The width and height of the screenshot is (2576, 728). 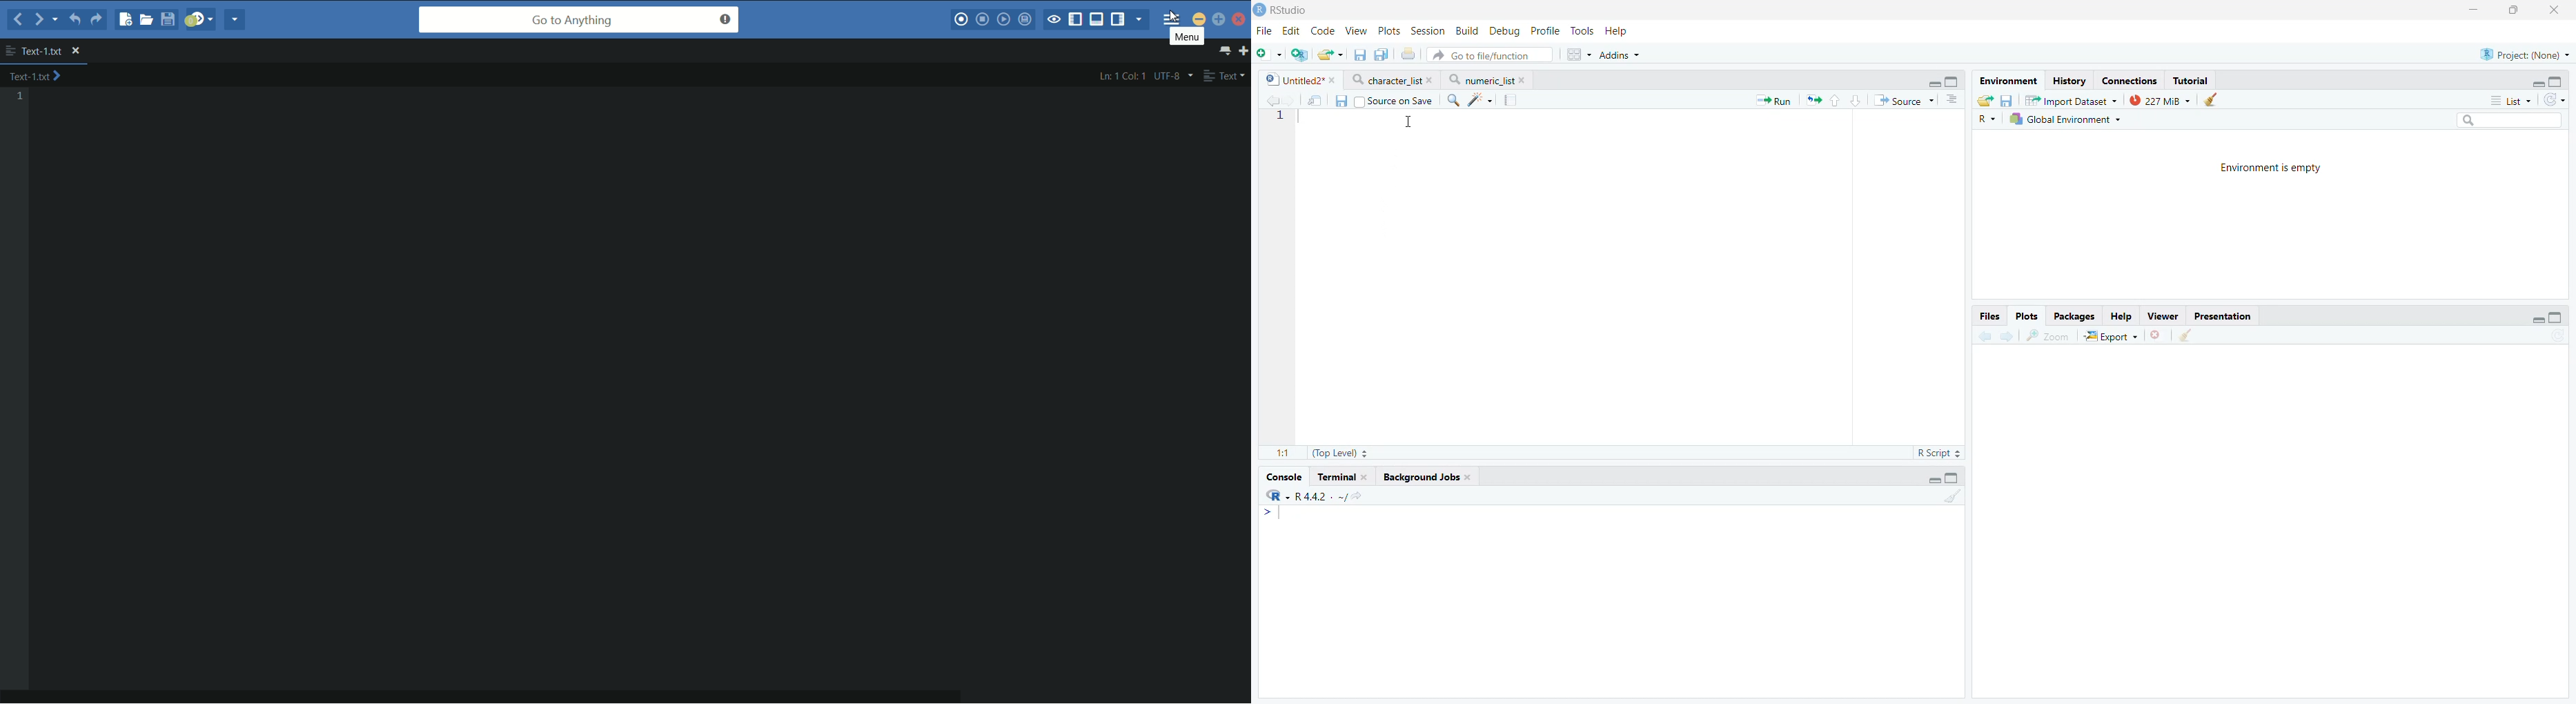 What do you see at coordinates (1390, 30) in the screenshot?
I see `Plots` at bounding box center [1390, 30].